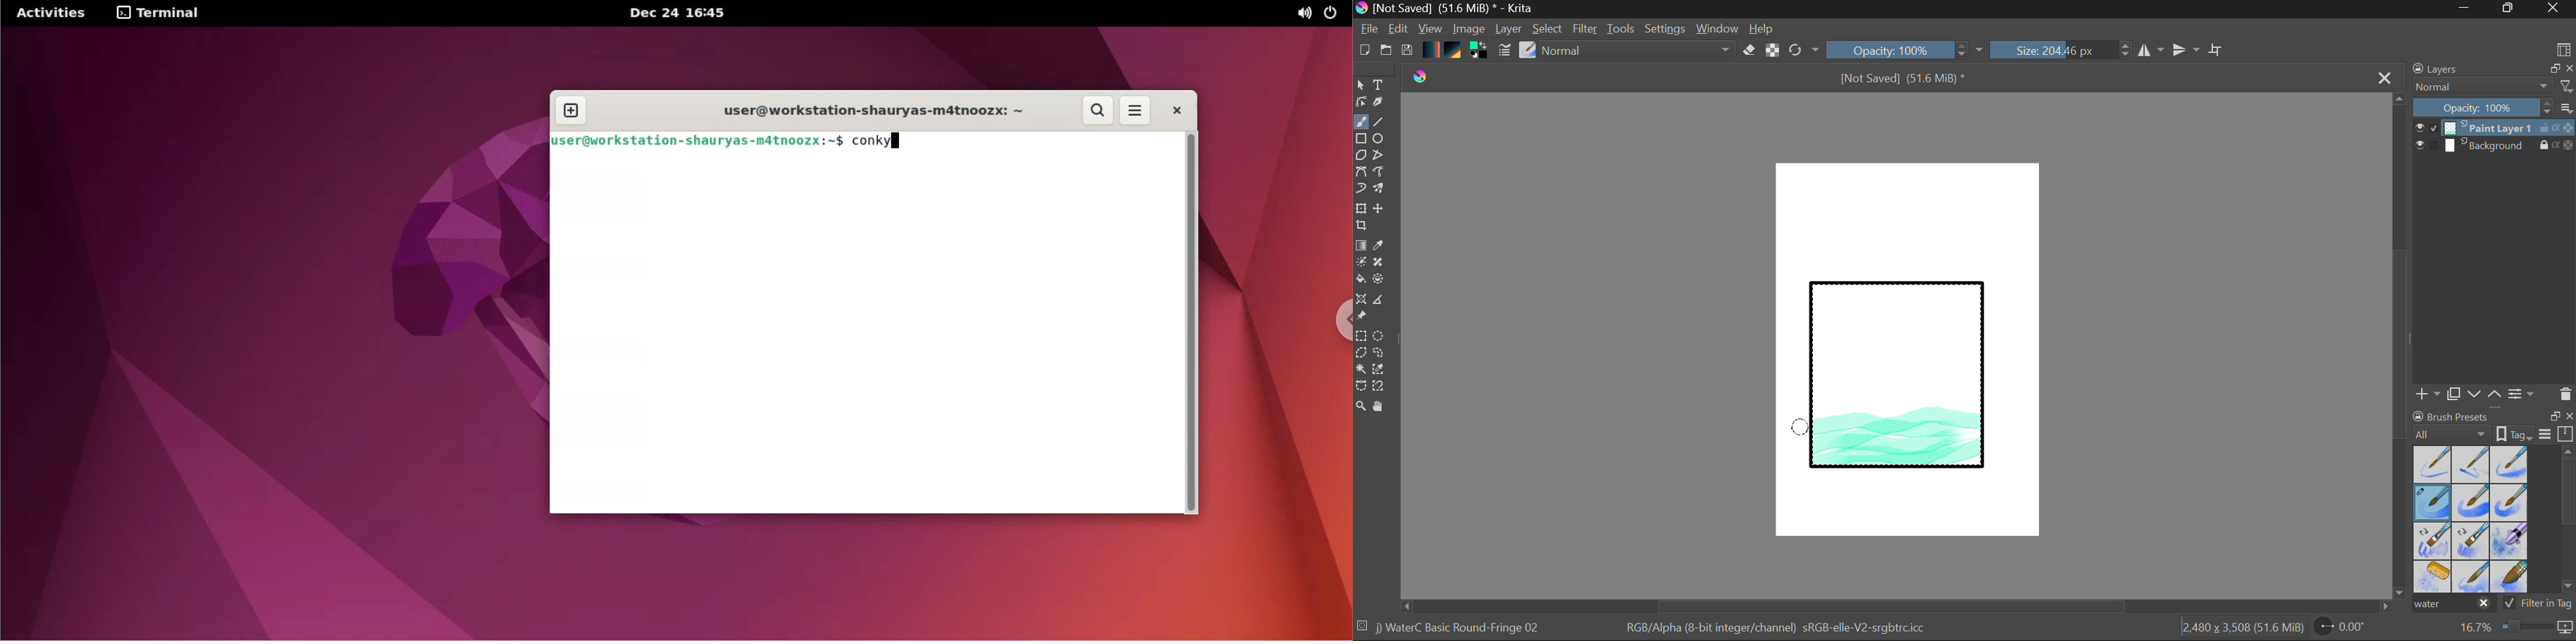 The width and height of the screenshot is (2576, 644). What do you see at coordinates (2151, 50) in the screenshot?
I see `Vertical Mirror Flip` at bounding box center [2151, 50].